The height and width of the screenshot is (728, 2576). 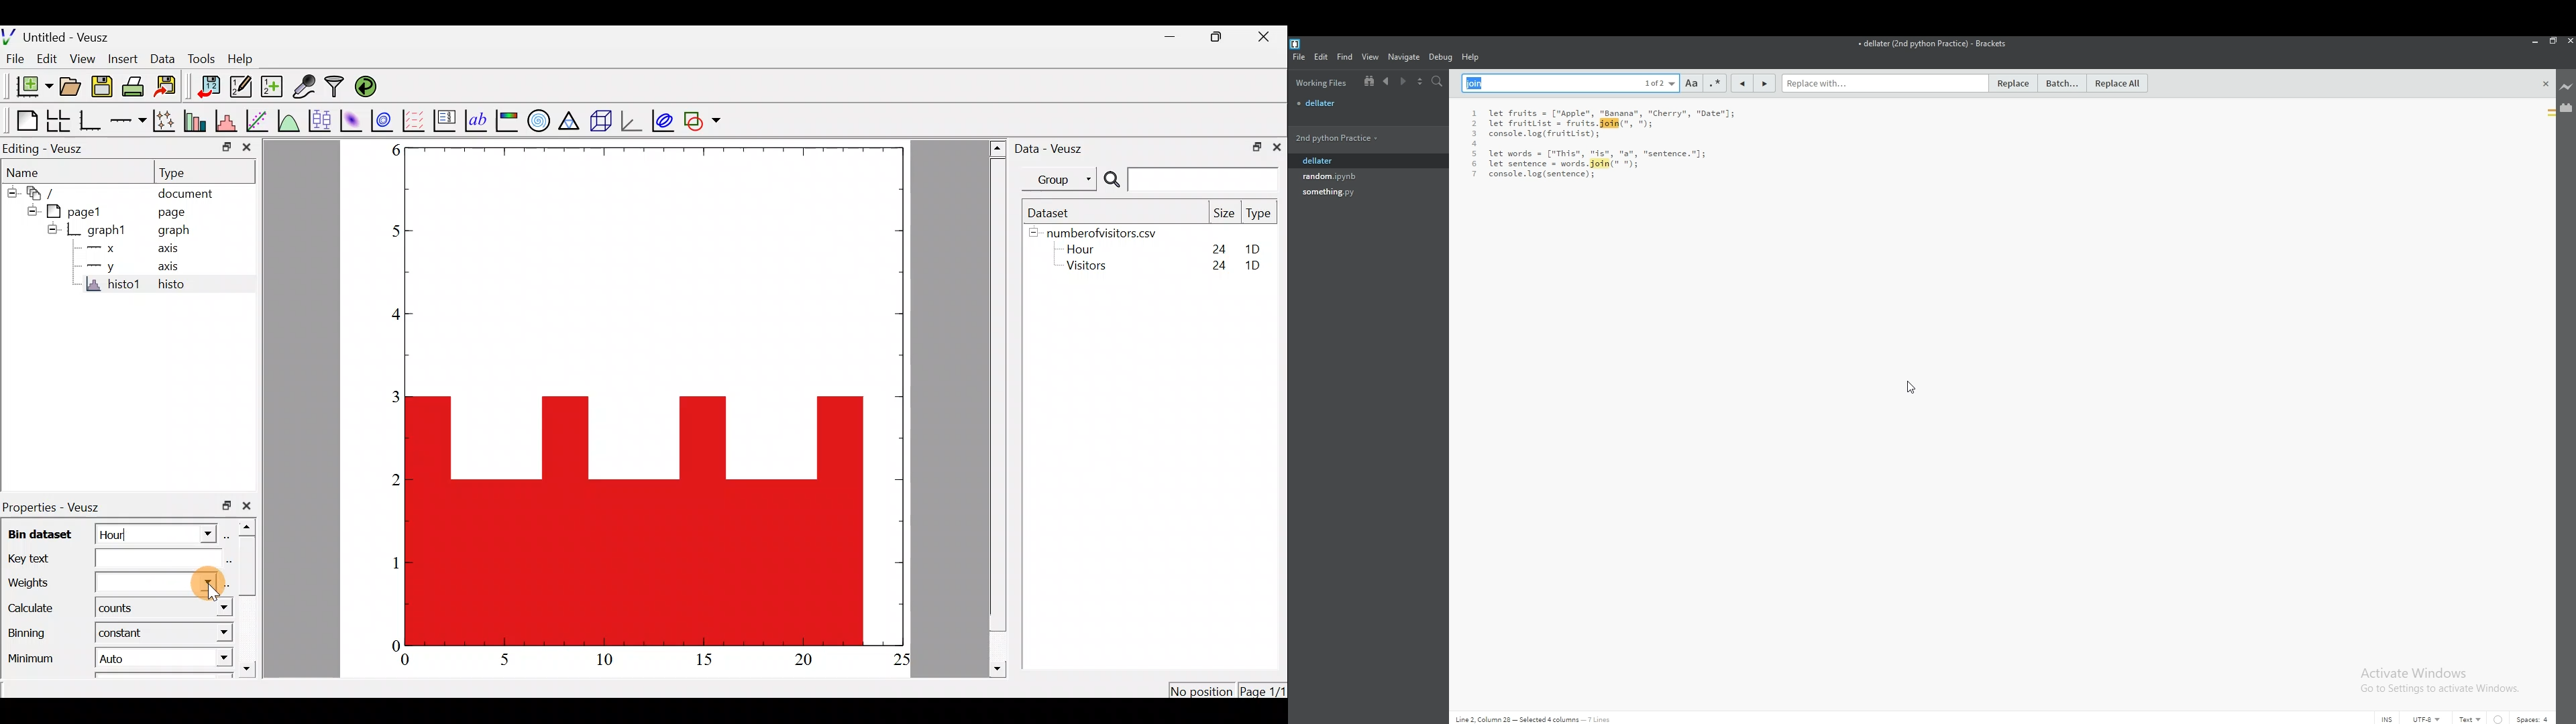 What do you see at coordinates (2426, 719) in the screenshot?
I see `encoding` at bounding box center [2426, 719].